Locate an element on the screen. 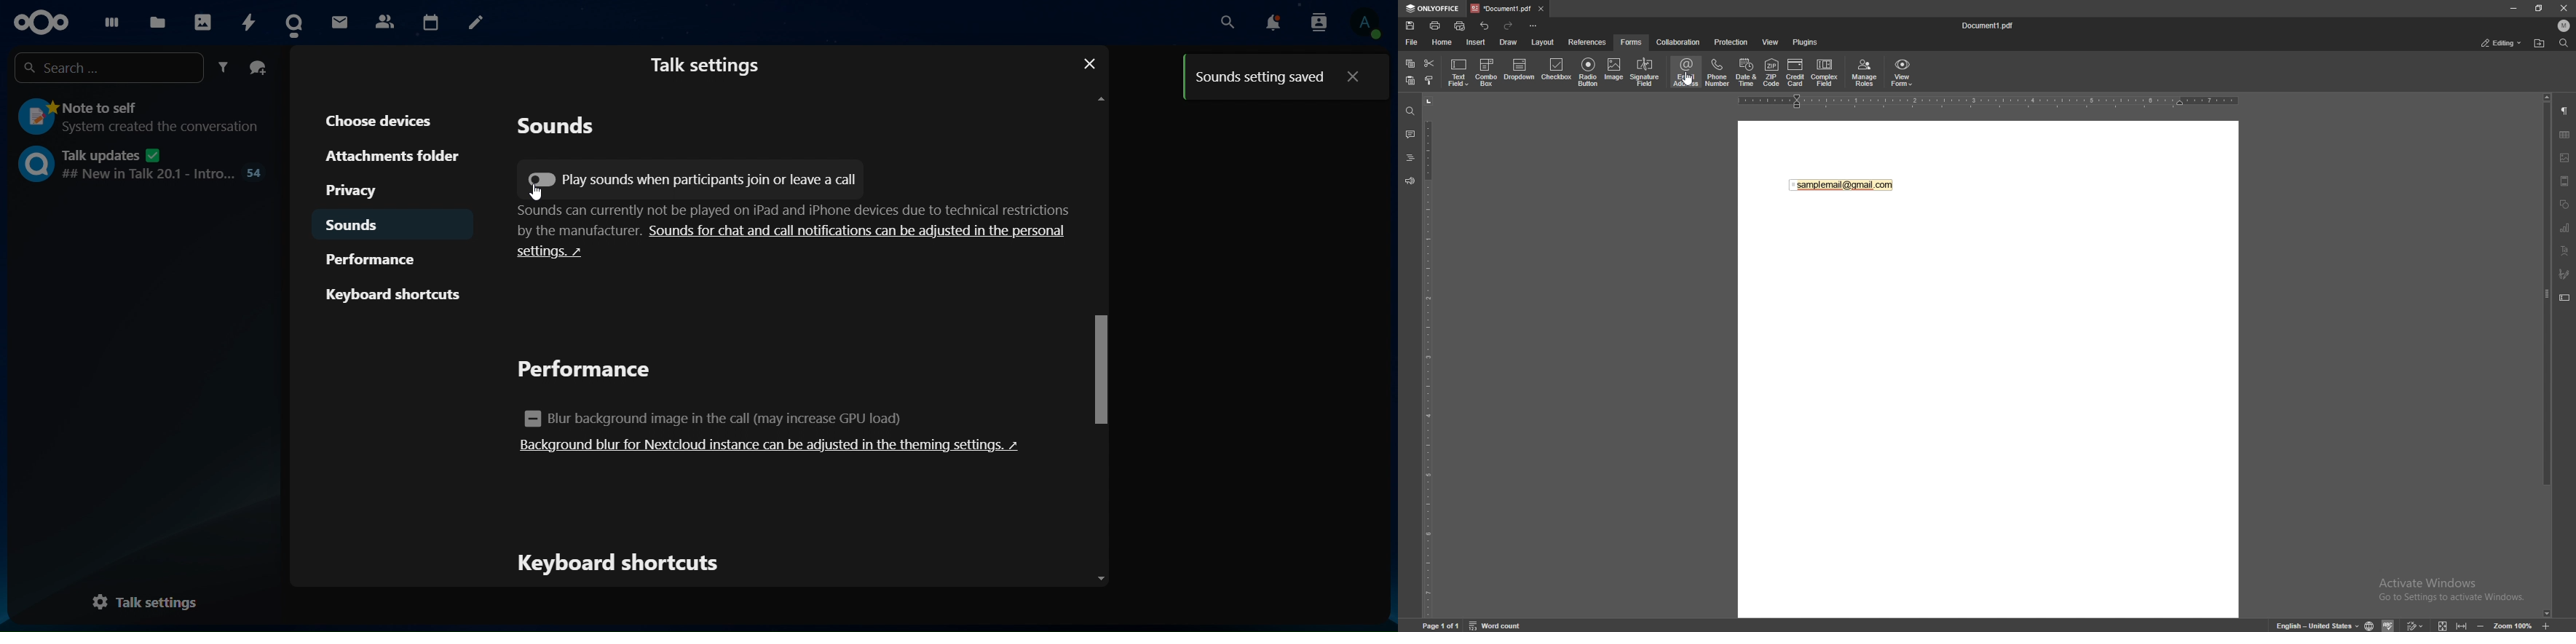  dashboard is located at coordinates (108, 19).